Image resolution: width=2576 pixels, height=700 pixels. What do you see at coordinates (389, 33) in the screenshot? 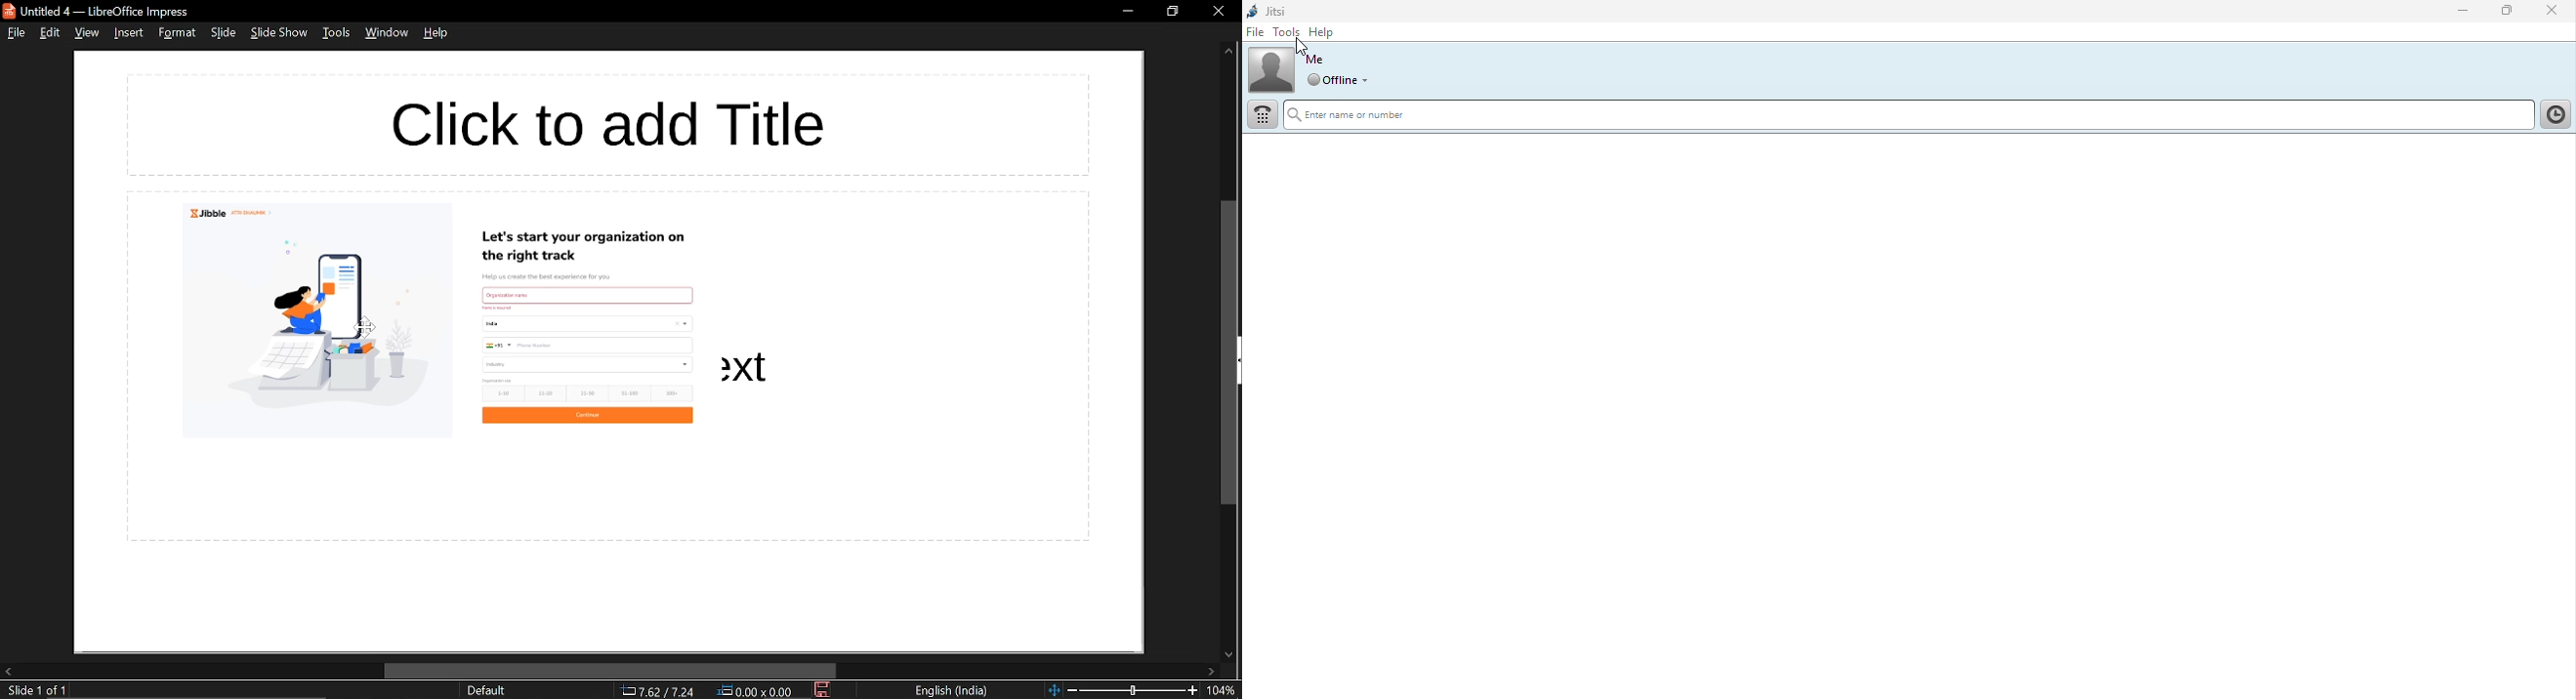
I see `window` at bounding box center [389, 33].